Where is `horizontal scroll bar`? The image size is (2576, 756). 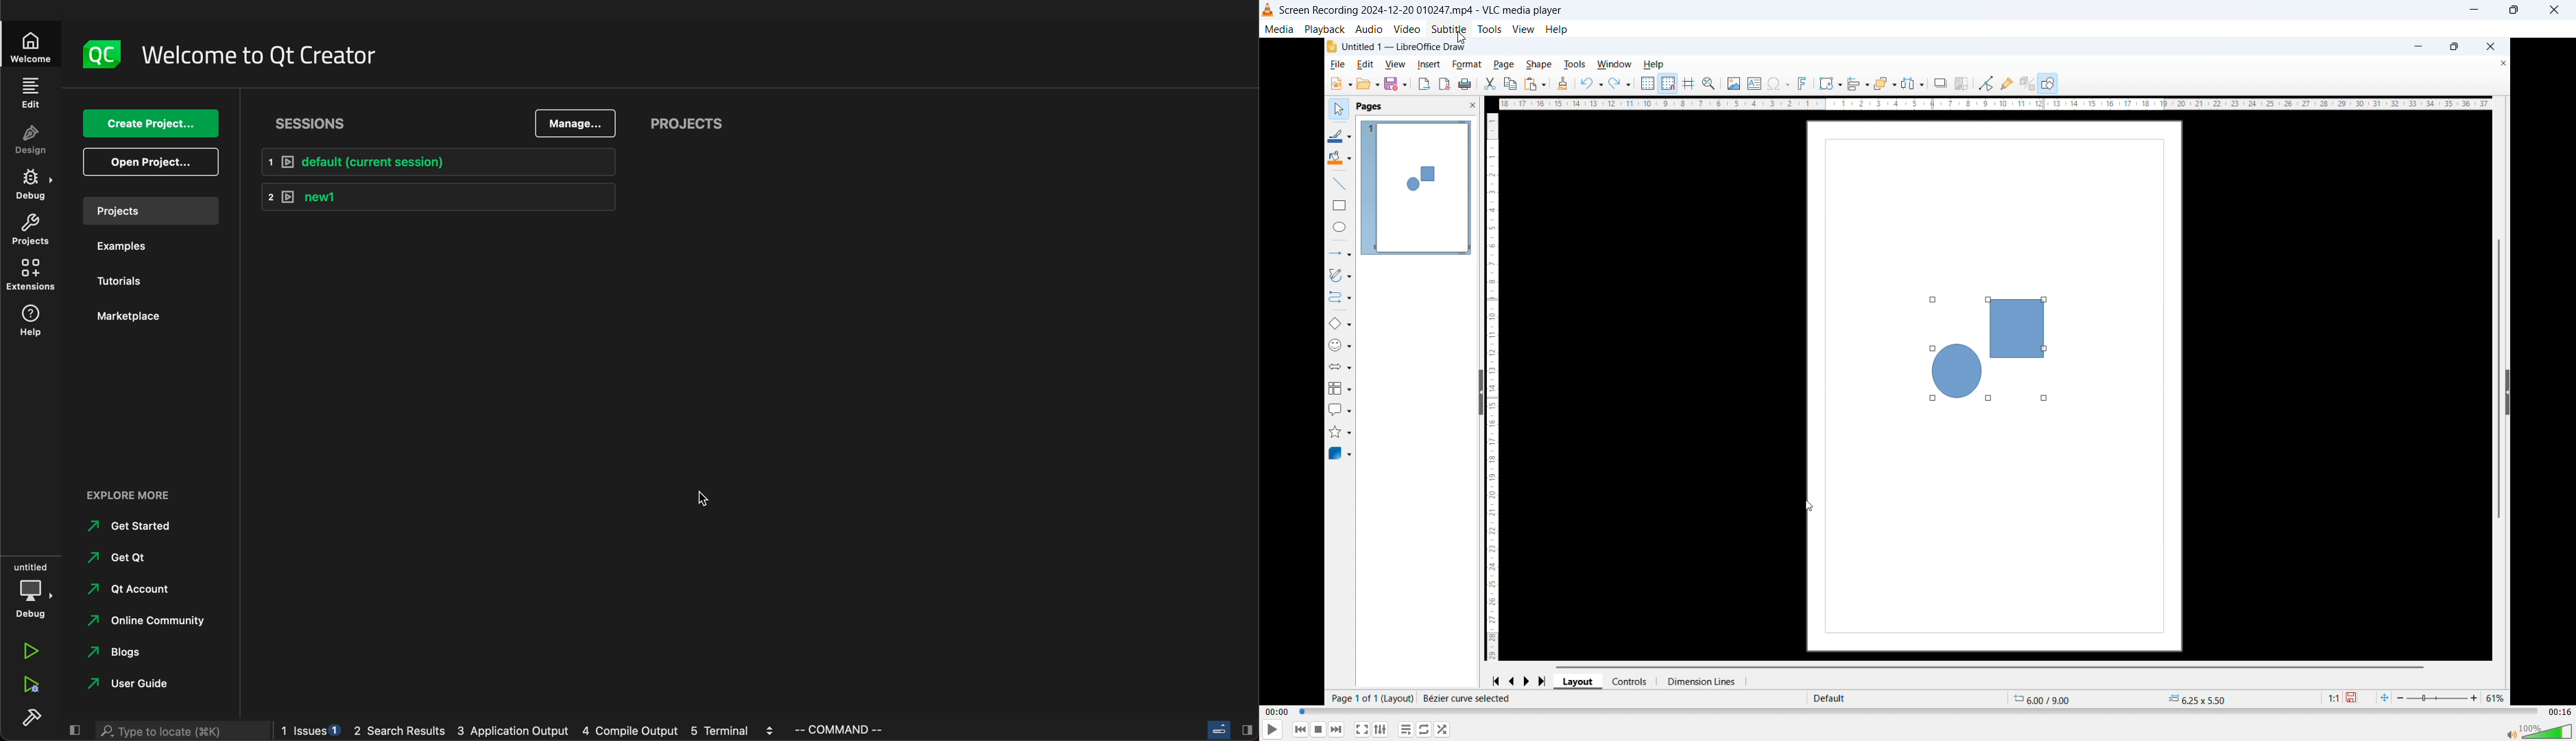 horizontal scroll bar is located at coordinates (1994, 666).